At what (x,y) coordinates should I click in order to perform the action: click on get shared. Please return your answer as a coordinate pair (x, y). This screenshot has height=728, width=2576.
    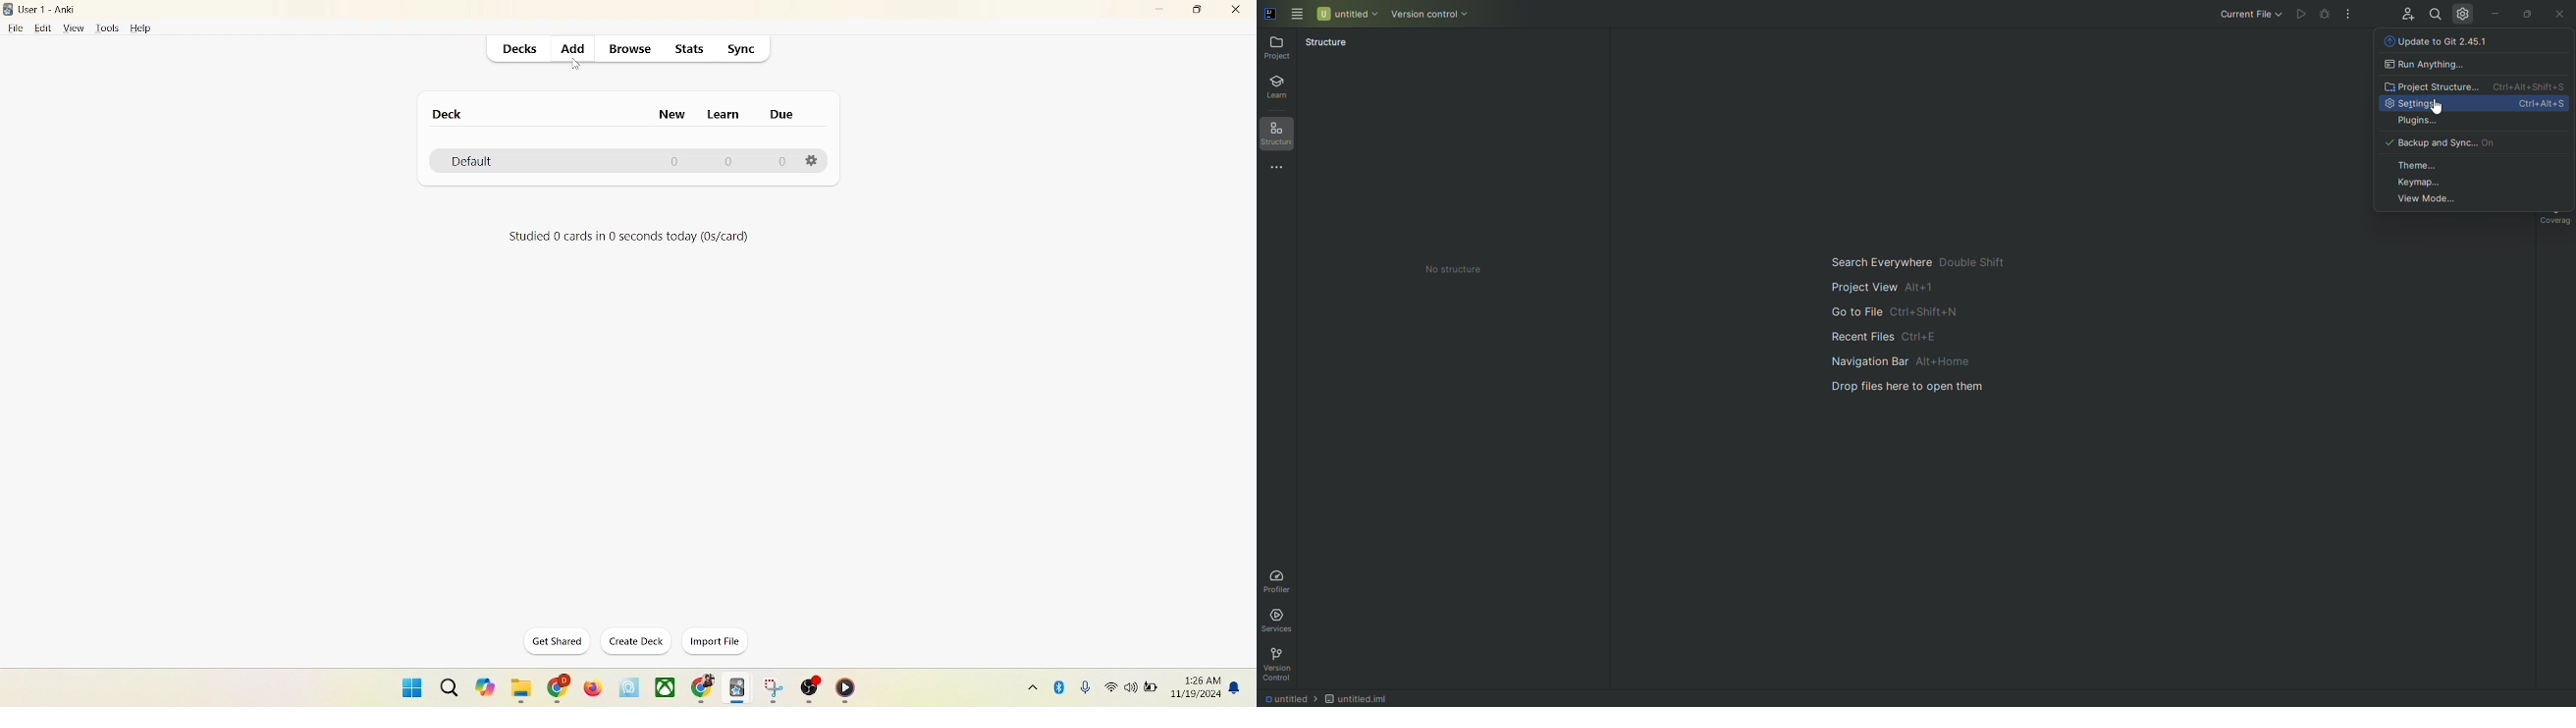
    Looking at the image, I should click on (551, 641).